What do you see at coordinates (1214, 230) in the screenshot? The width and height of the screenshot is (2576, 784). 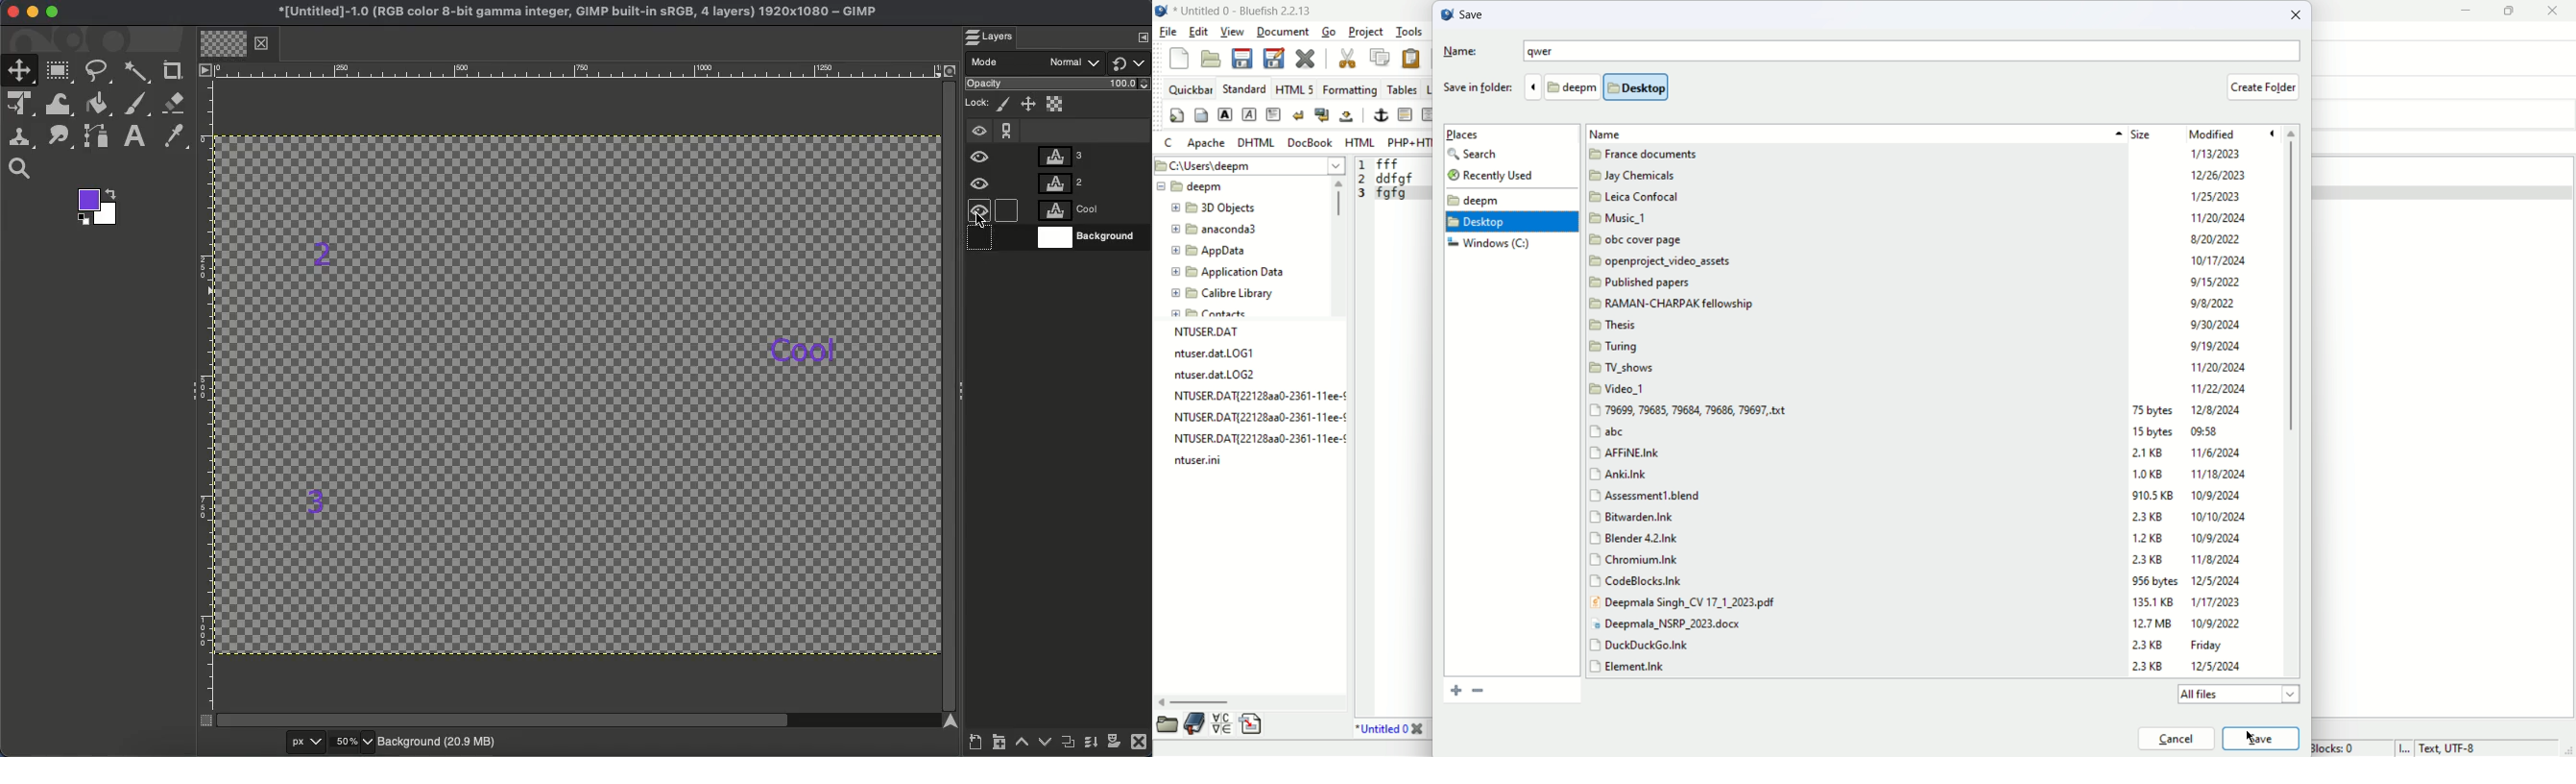 I see `anaconda` at bounding box center [1214, 230].